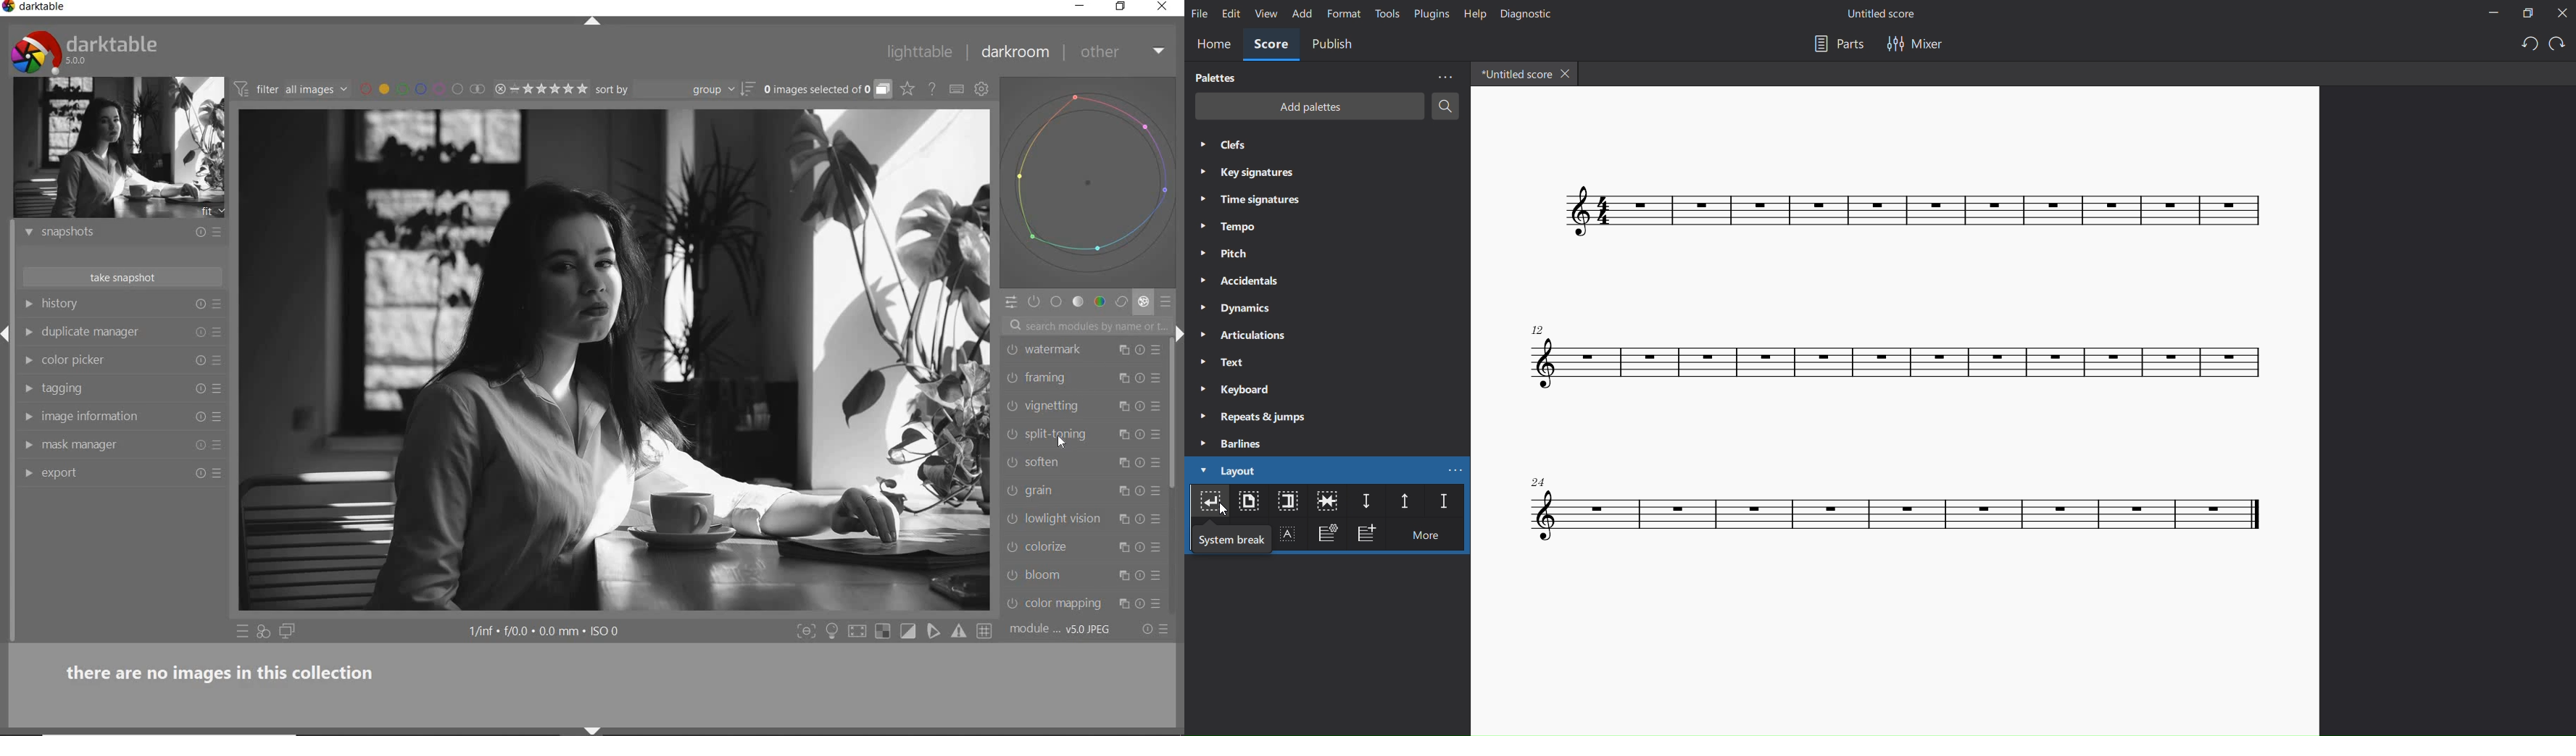 The image size is (2576, 756). I want to click on reset or preset & preferences, so click(1158, 630).